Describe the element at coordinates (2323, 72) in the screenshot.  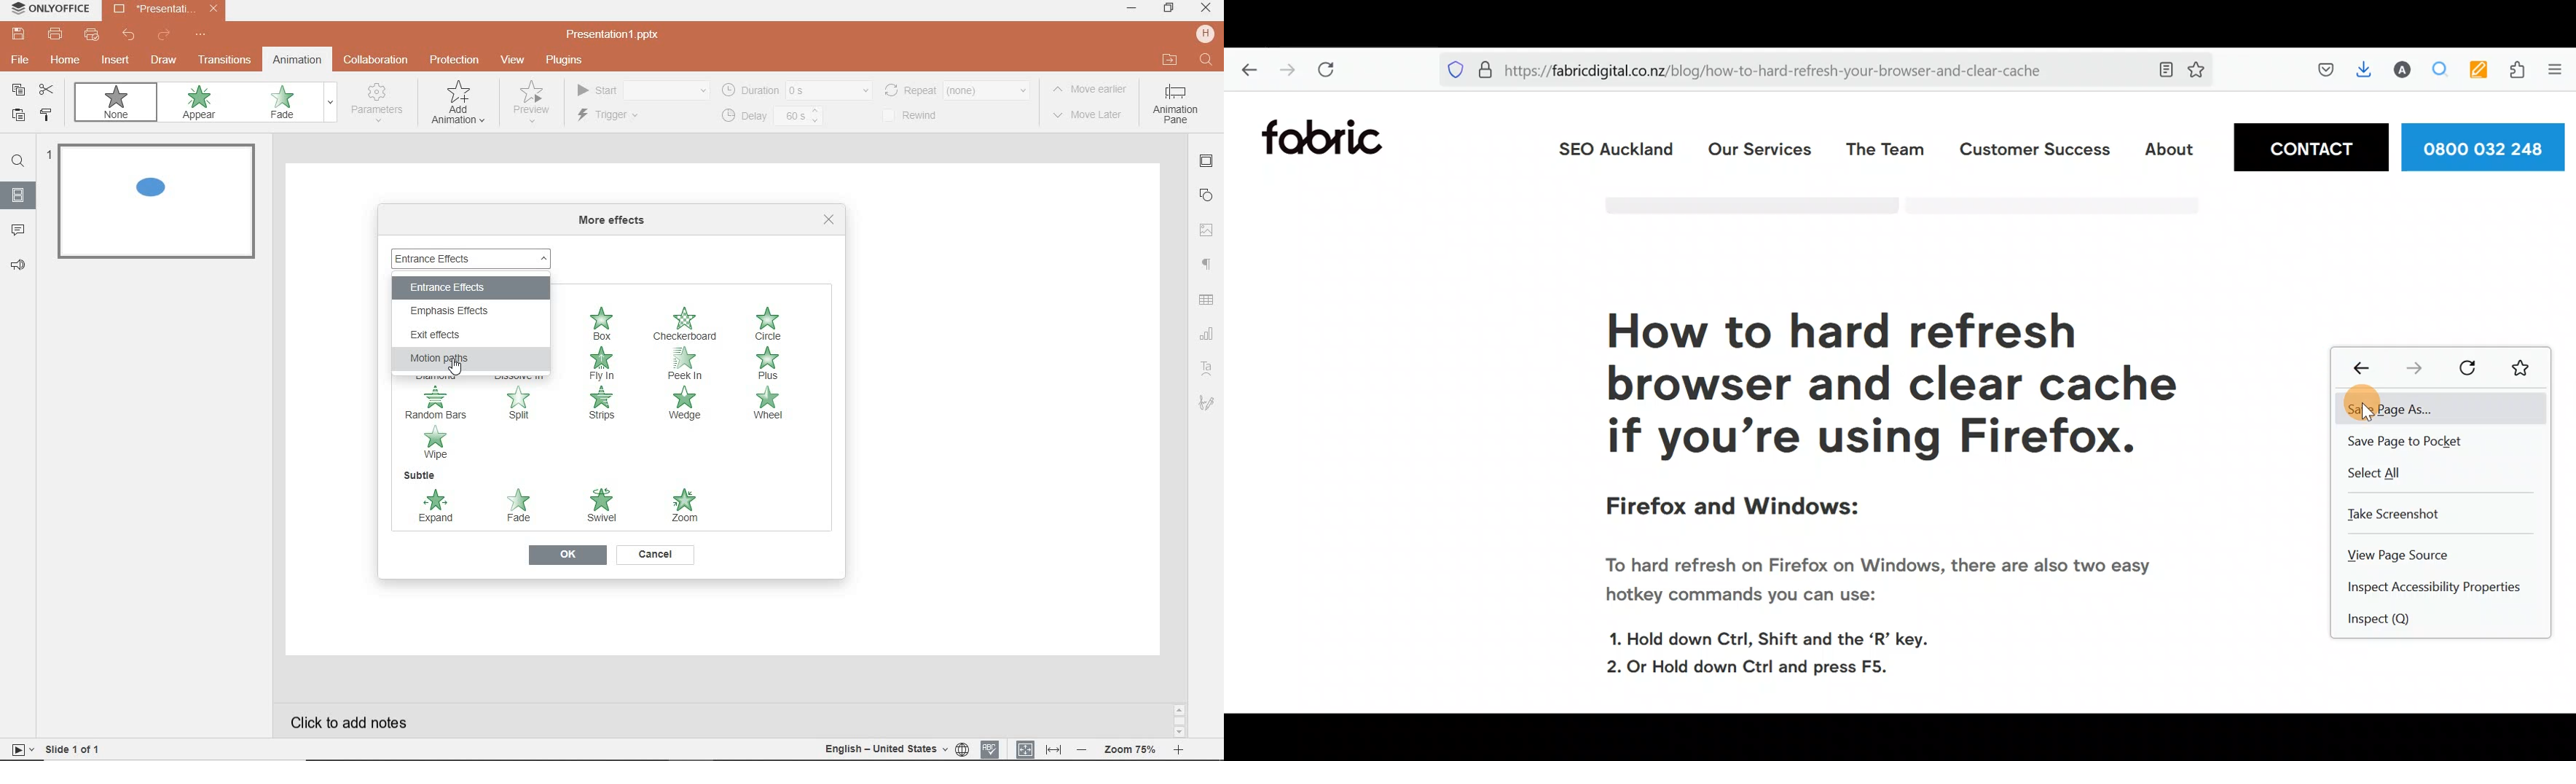
I see `Save to pocket` at that location.